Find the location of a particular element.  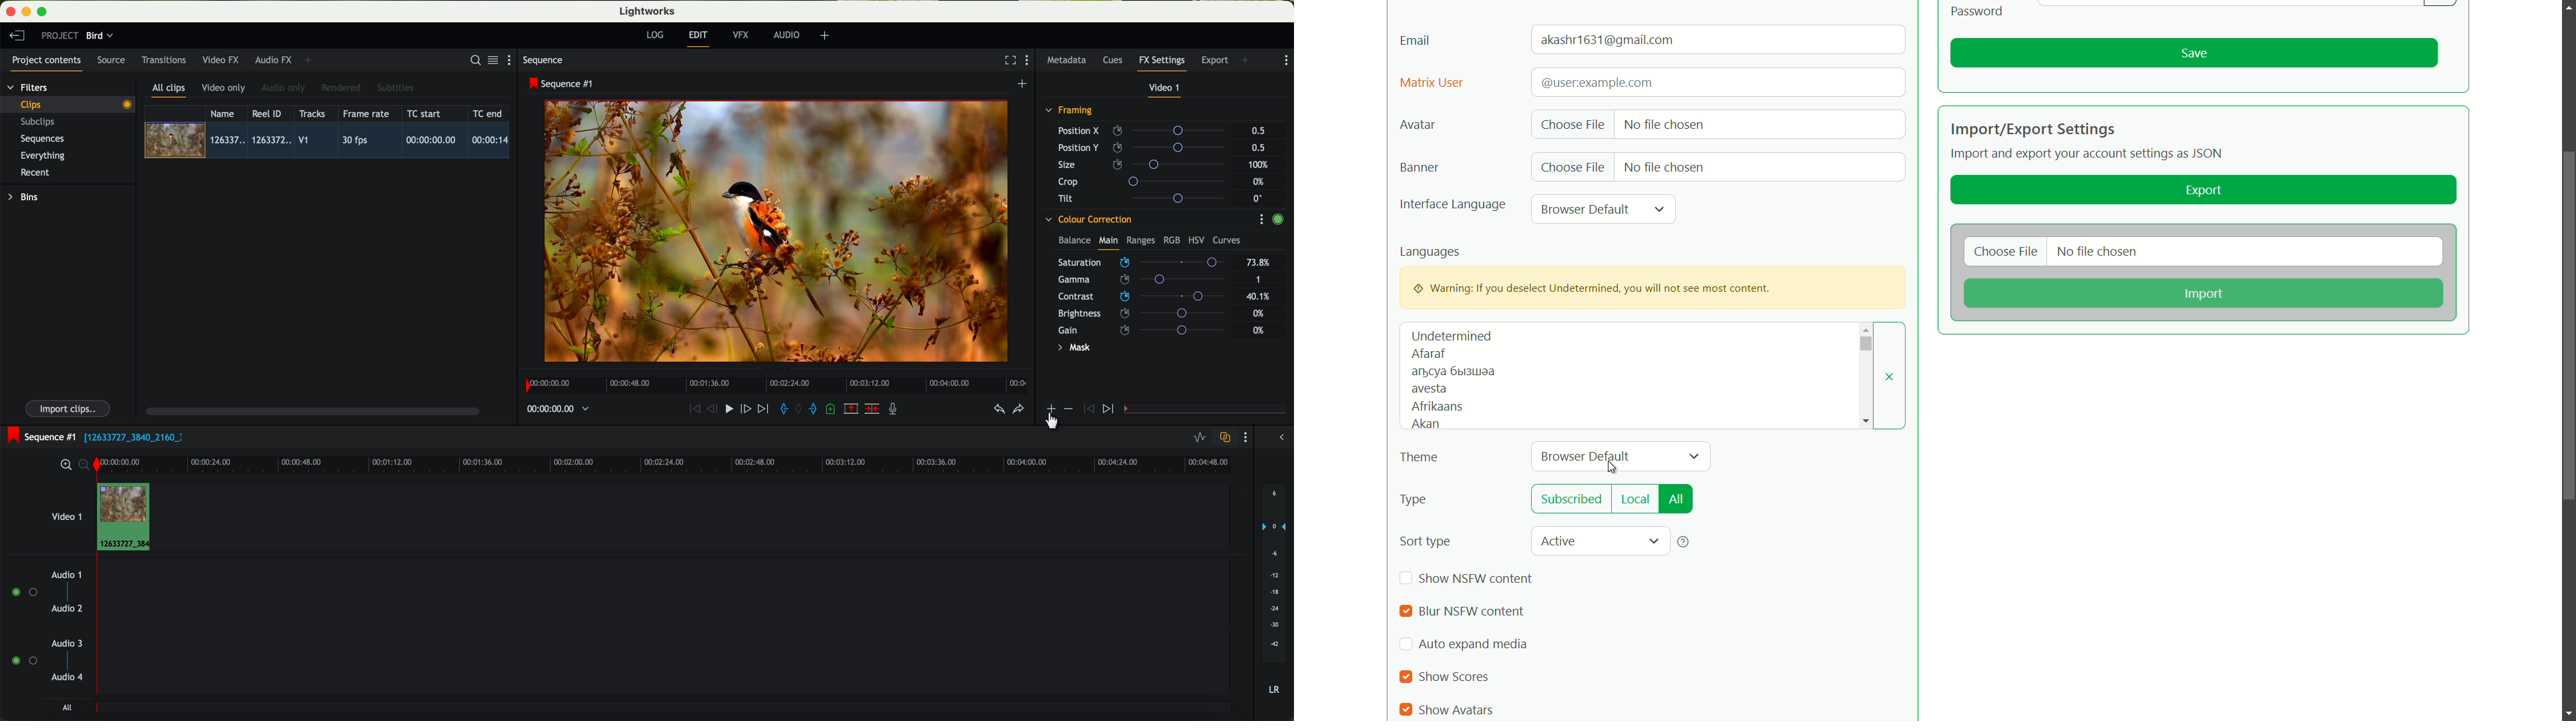

redo is located at coordinates (1019, 410).